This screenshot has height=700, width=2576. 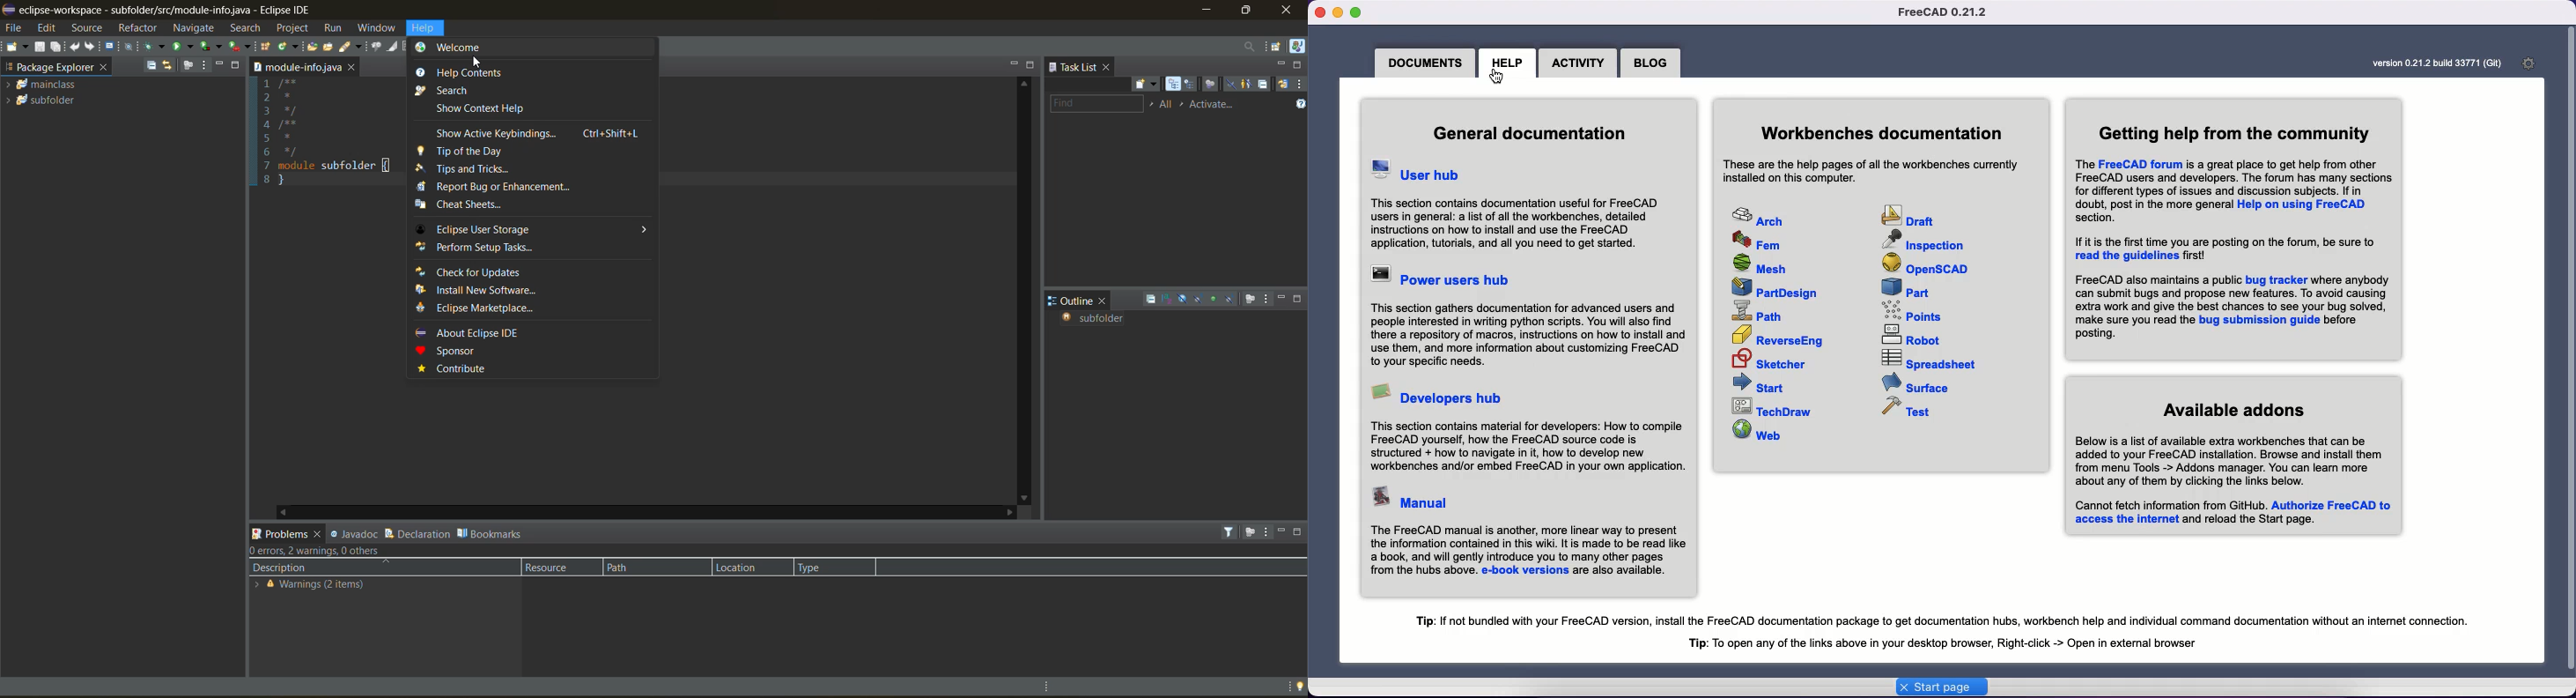 I want to click on Documents, so click(x=1427, y=62).